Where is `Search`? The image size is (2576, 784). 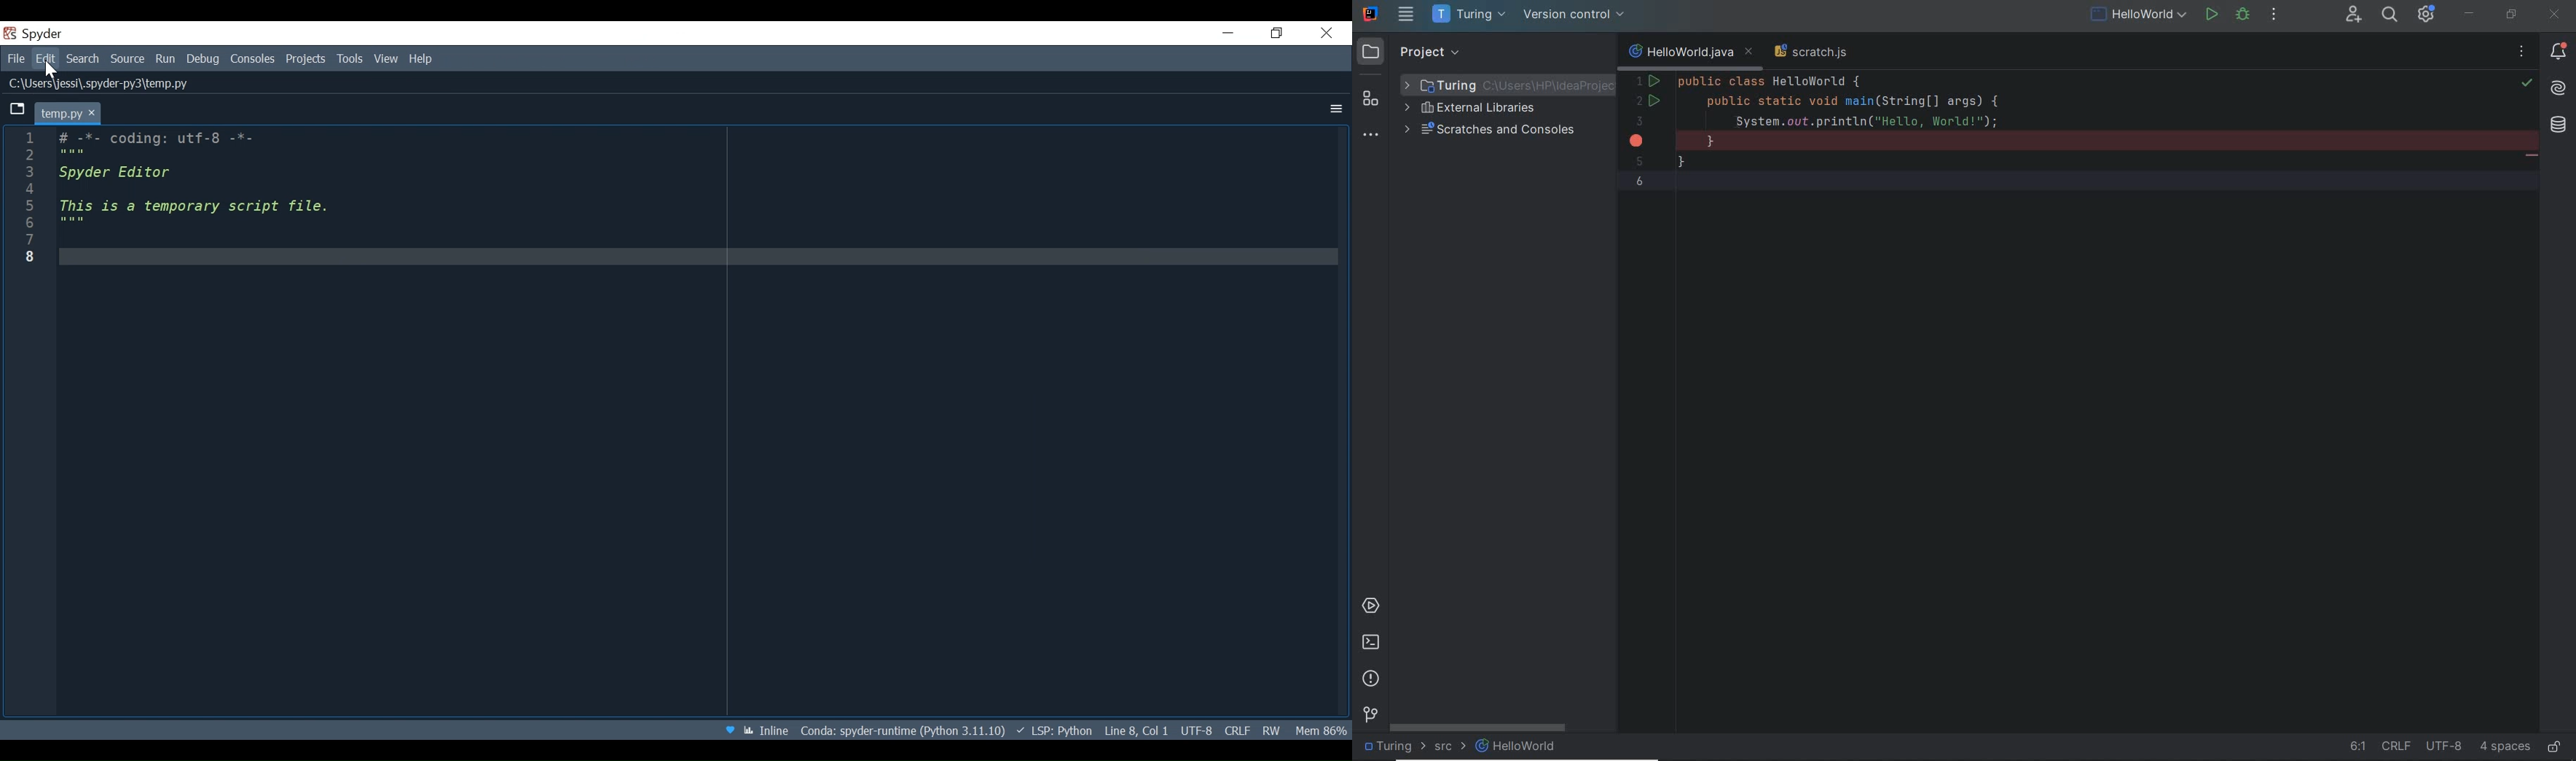 Search is located at coordinates (82, 59).